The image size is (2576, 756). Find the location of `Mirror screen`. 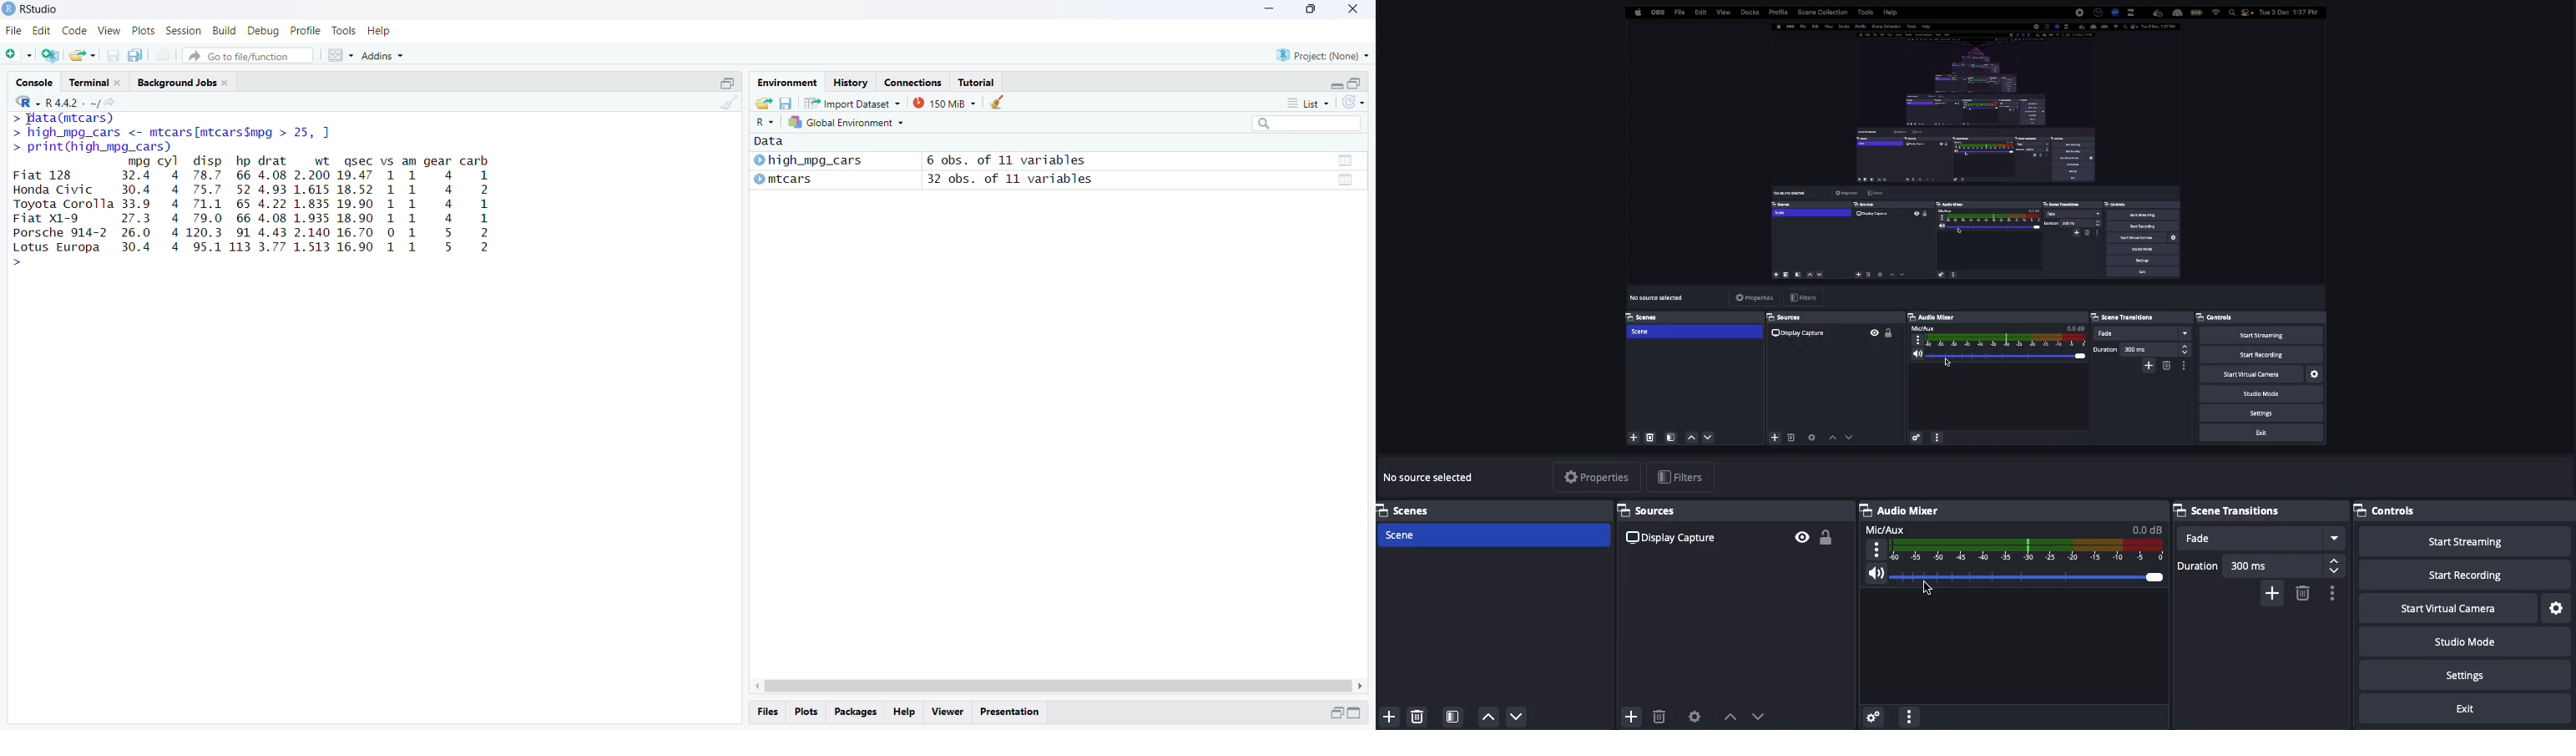

Mirror screen is located at coordinates (1971, 227).